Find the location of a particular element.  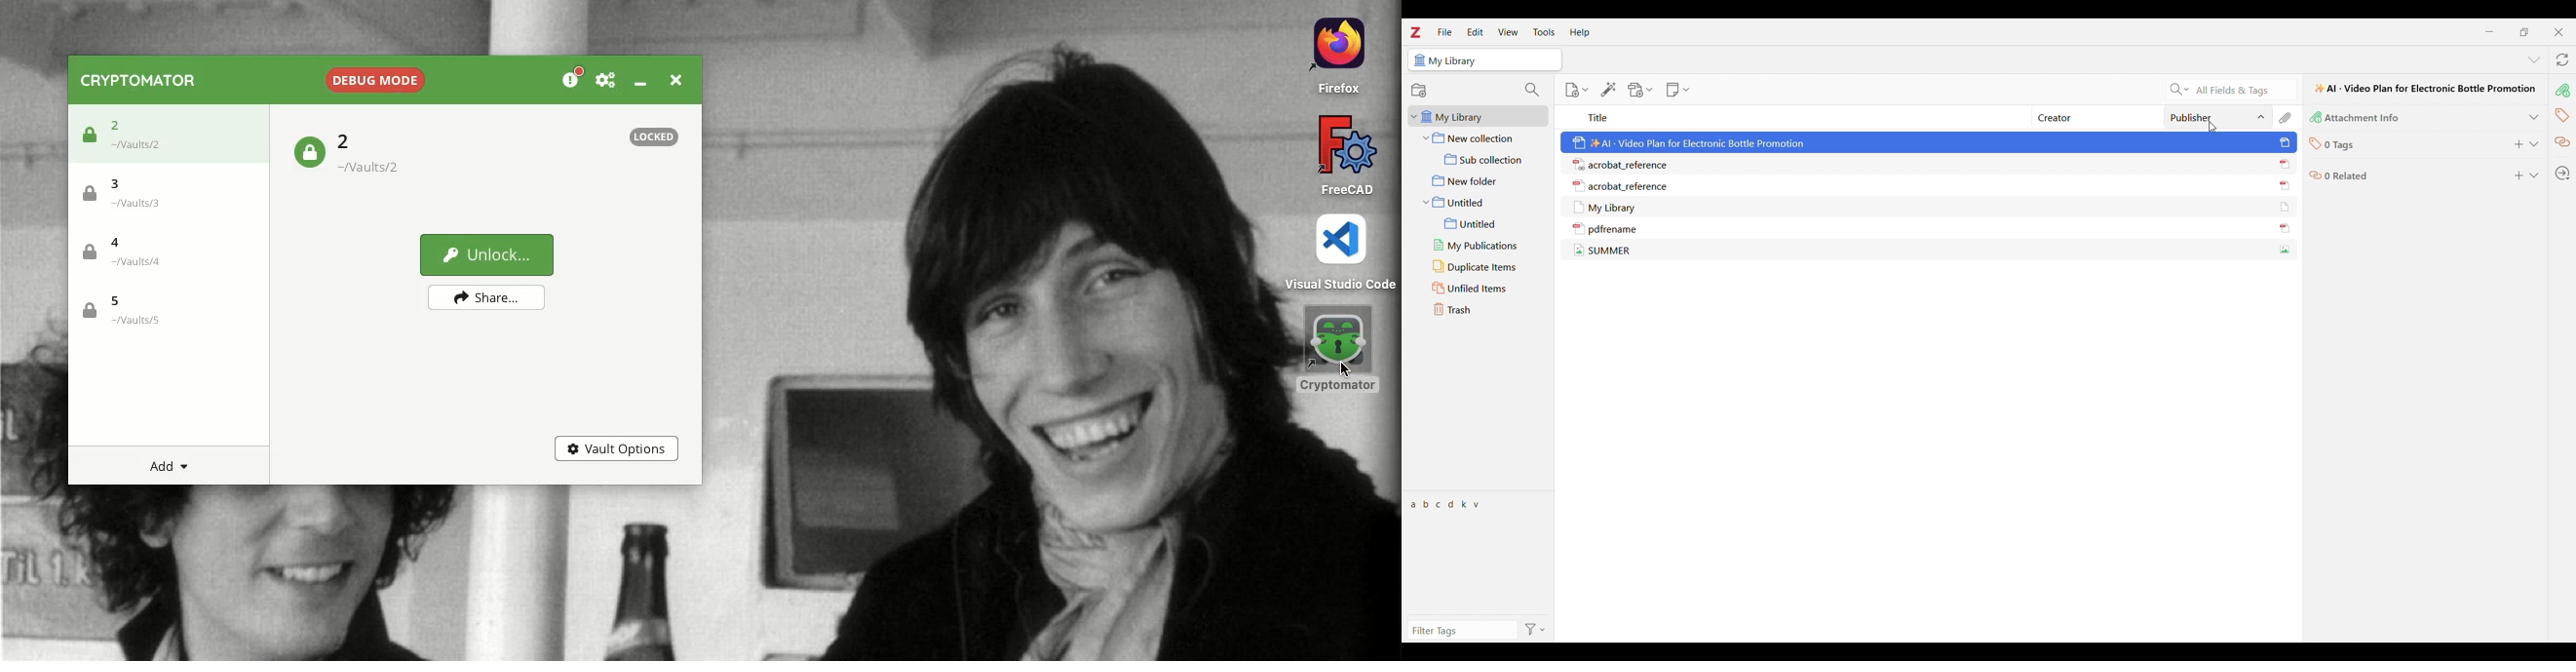

New collection is located at coordinates (1479, 137).